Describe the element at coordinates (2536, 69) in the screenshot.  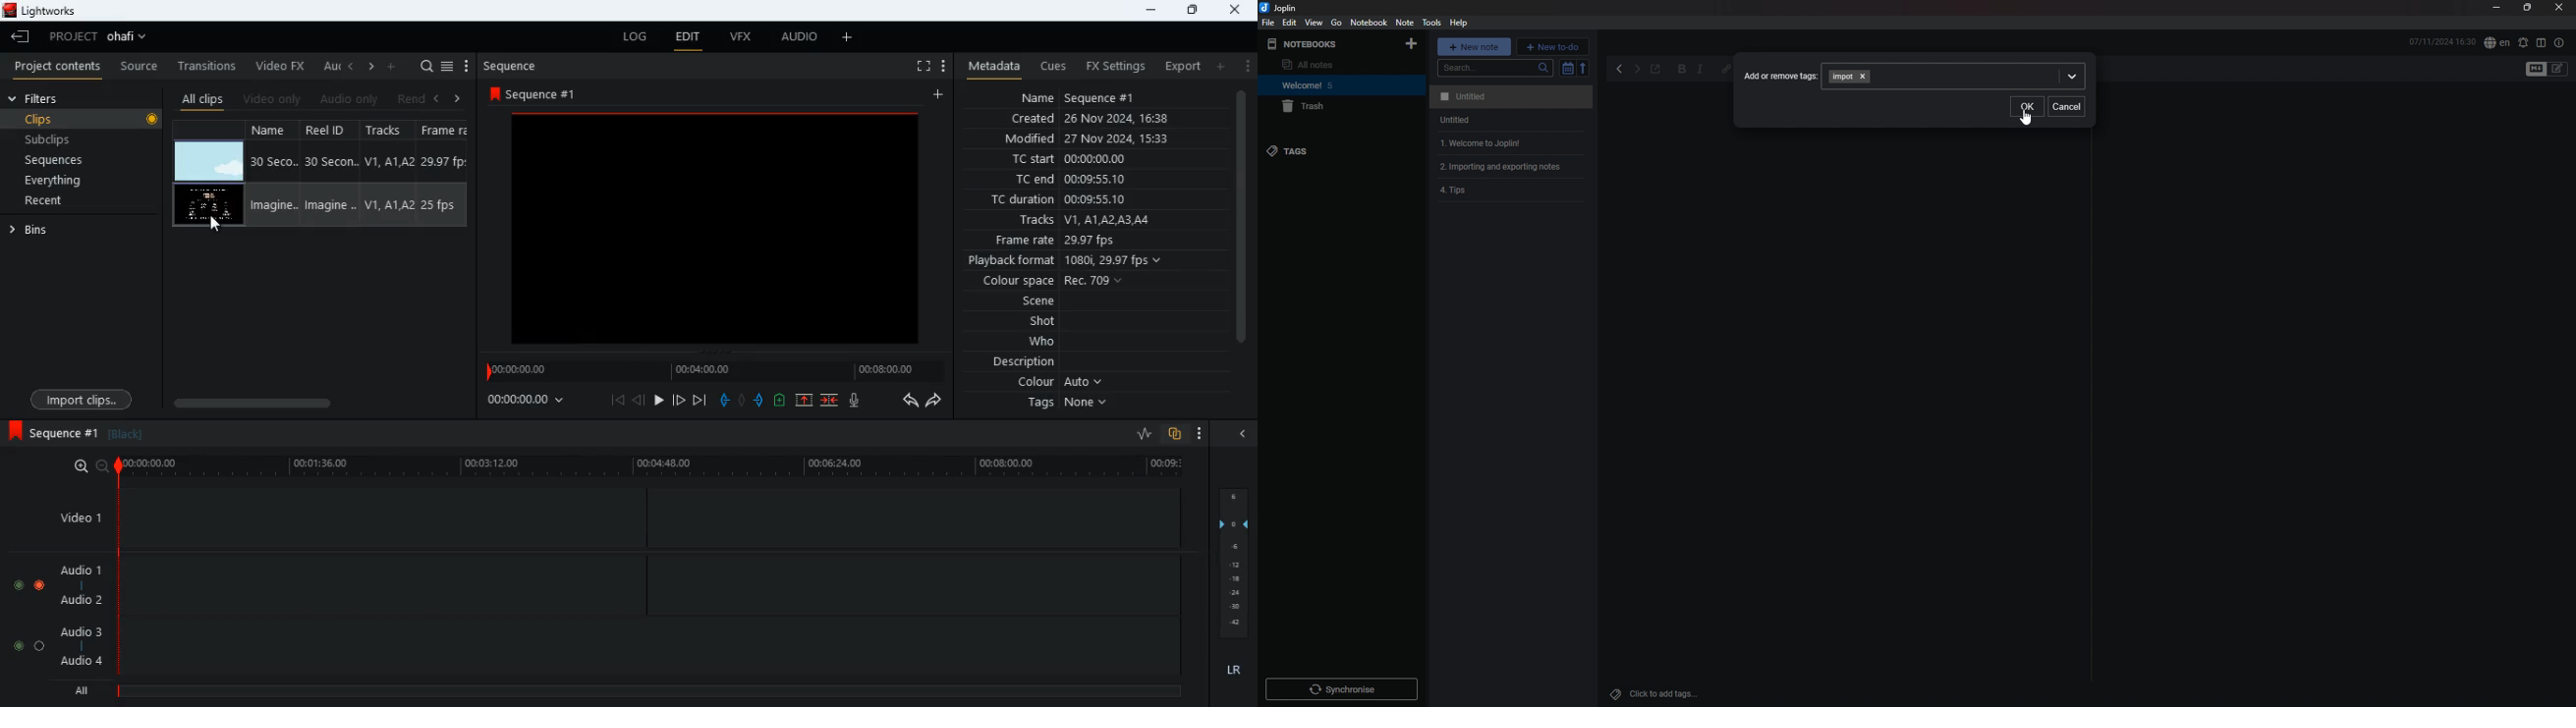
I see `toggle editors` at that location.